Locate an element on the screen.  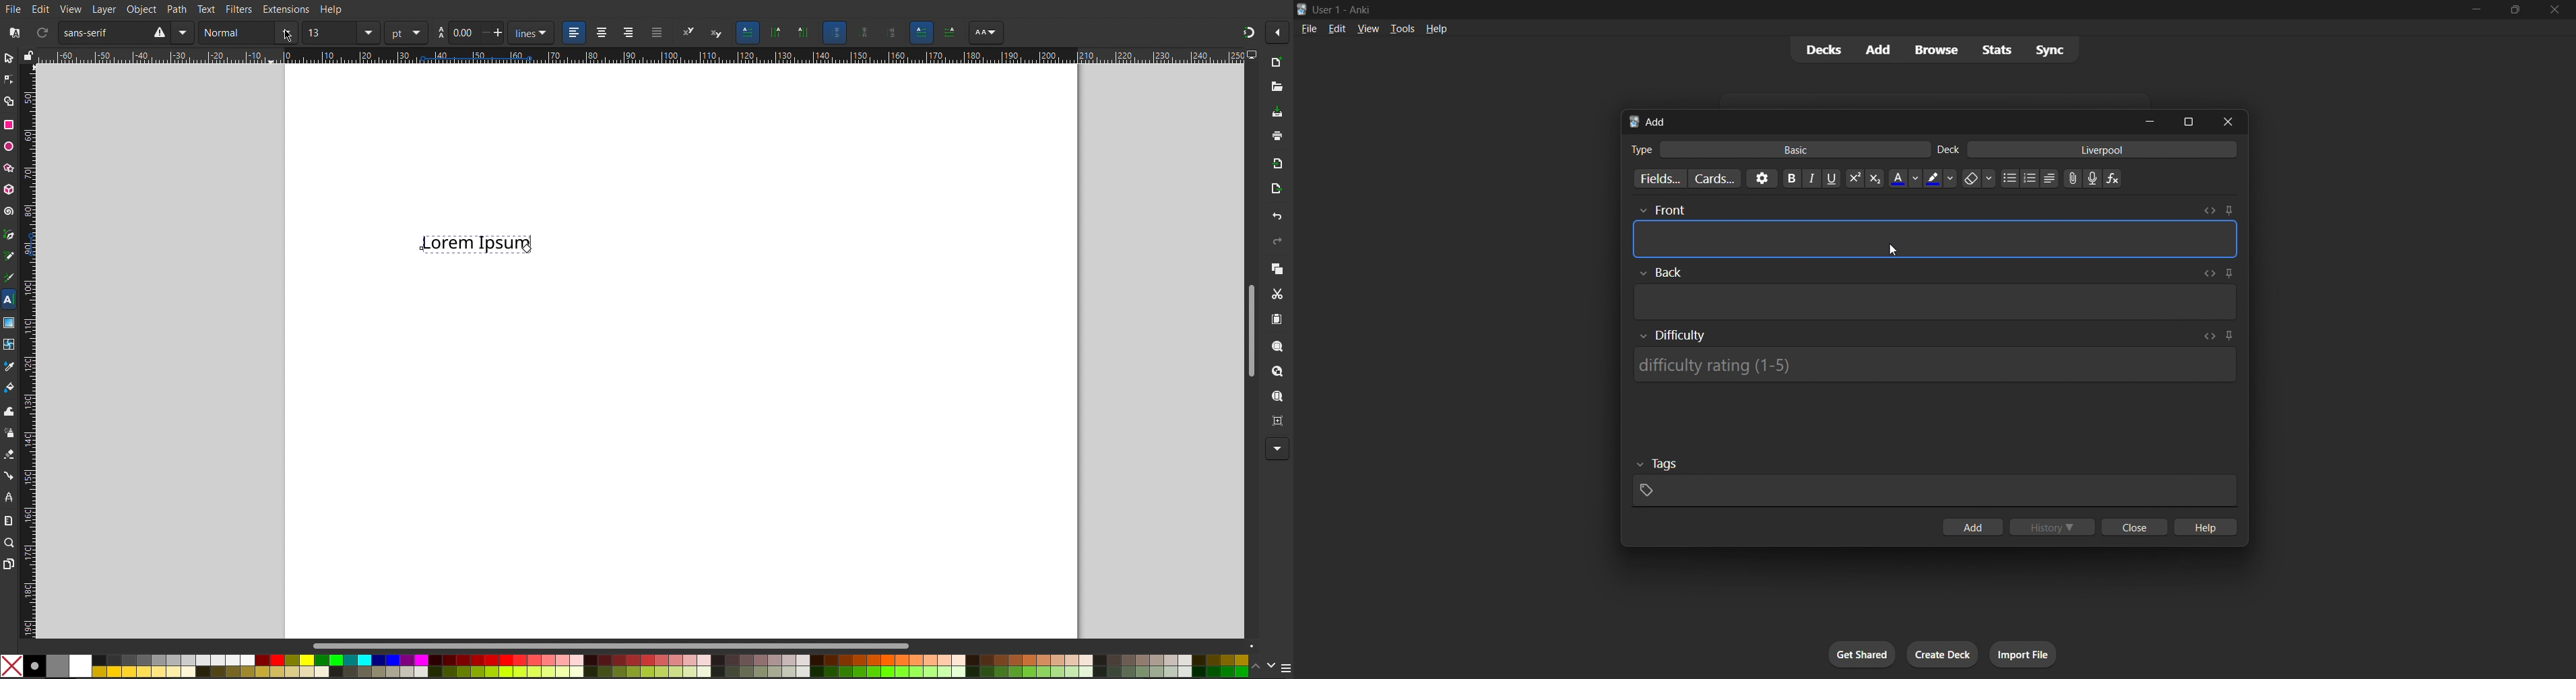
Font options is located at coordinates (986, 33).